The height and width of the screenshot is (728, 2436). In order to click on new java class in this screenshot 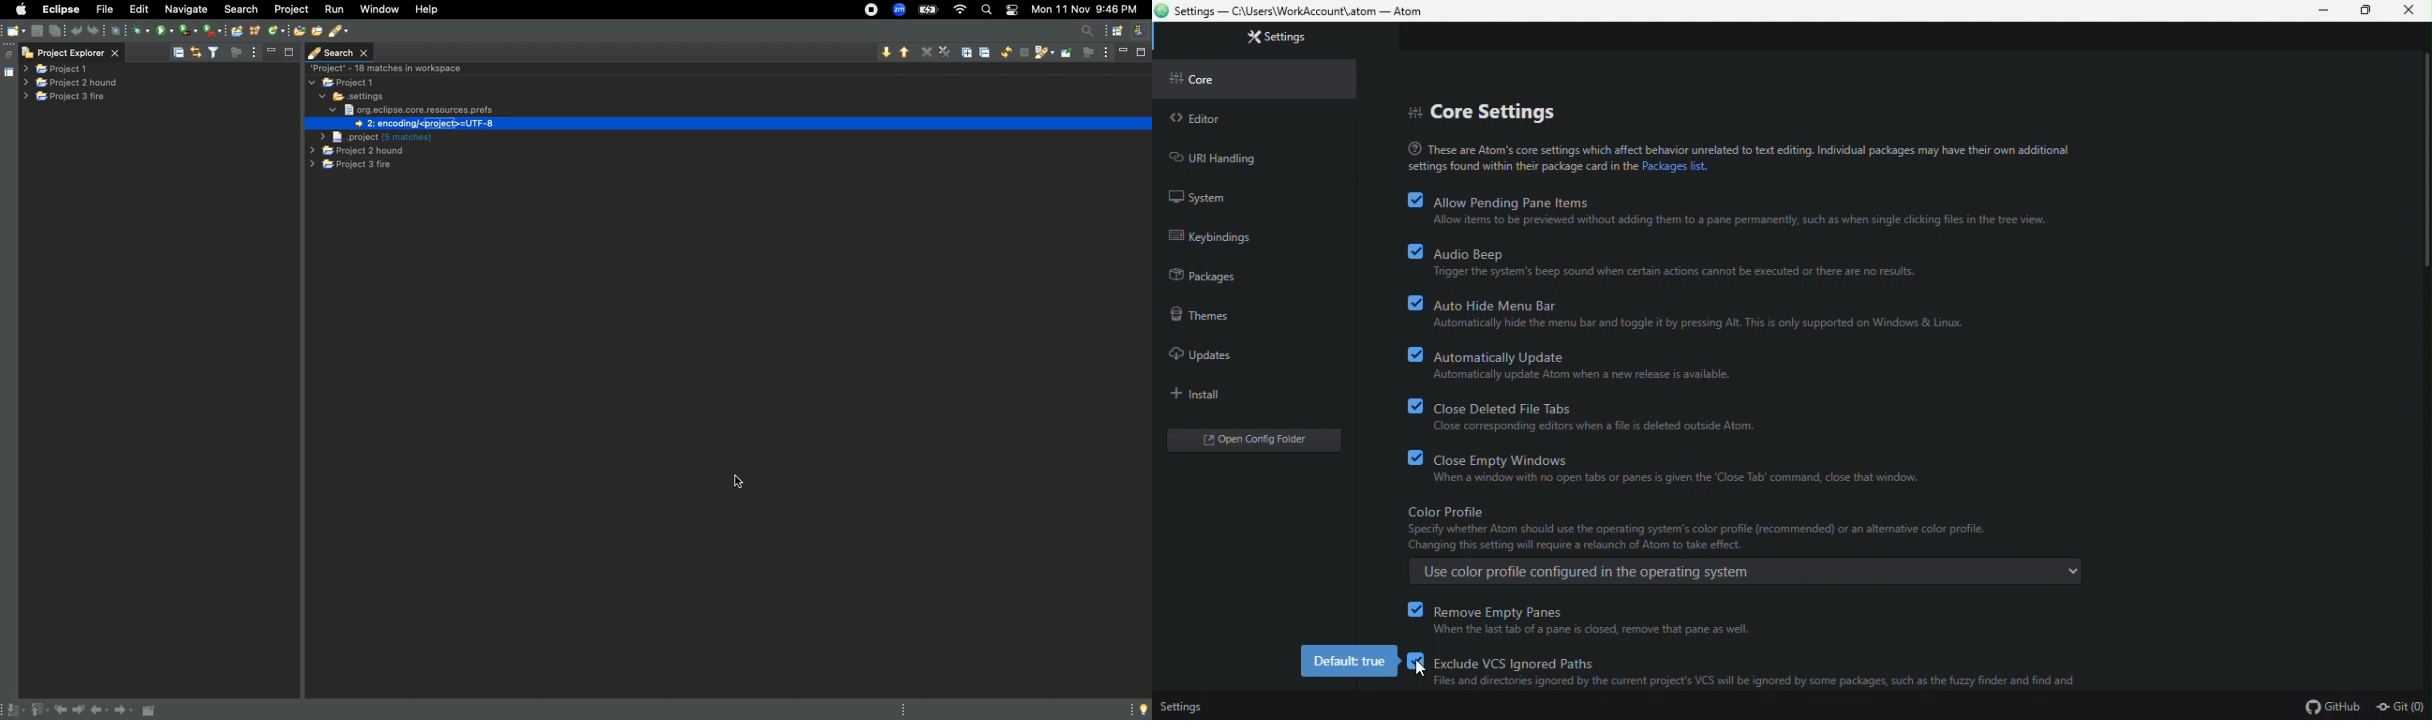, I will do `click(276, 31)`.